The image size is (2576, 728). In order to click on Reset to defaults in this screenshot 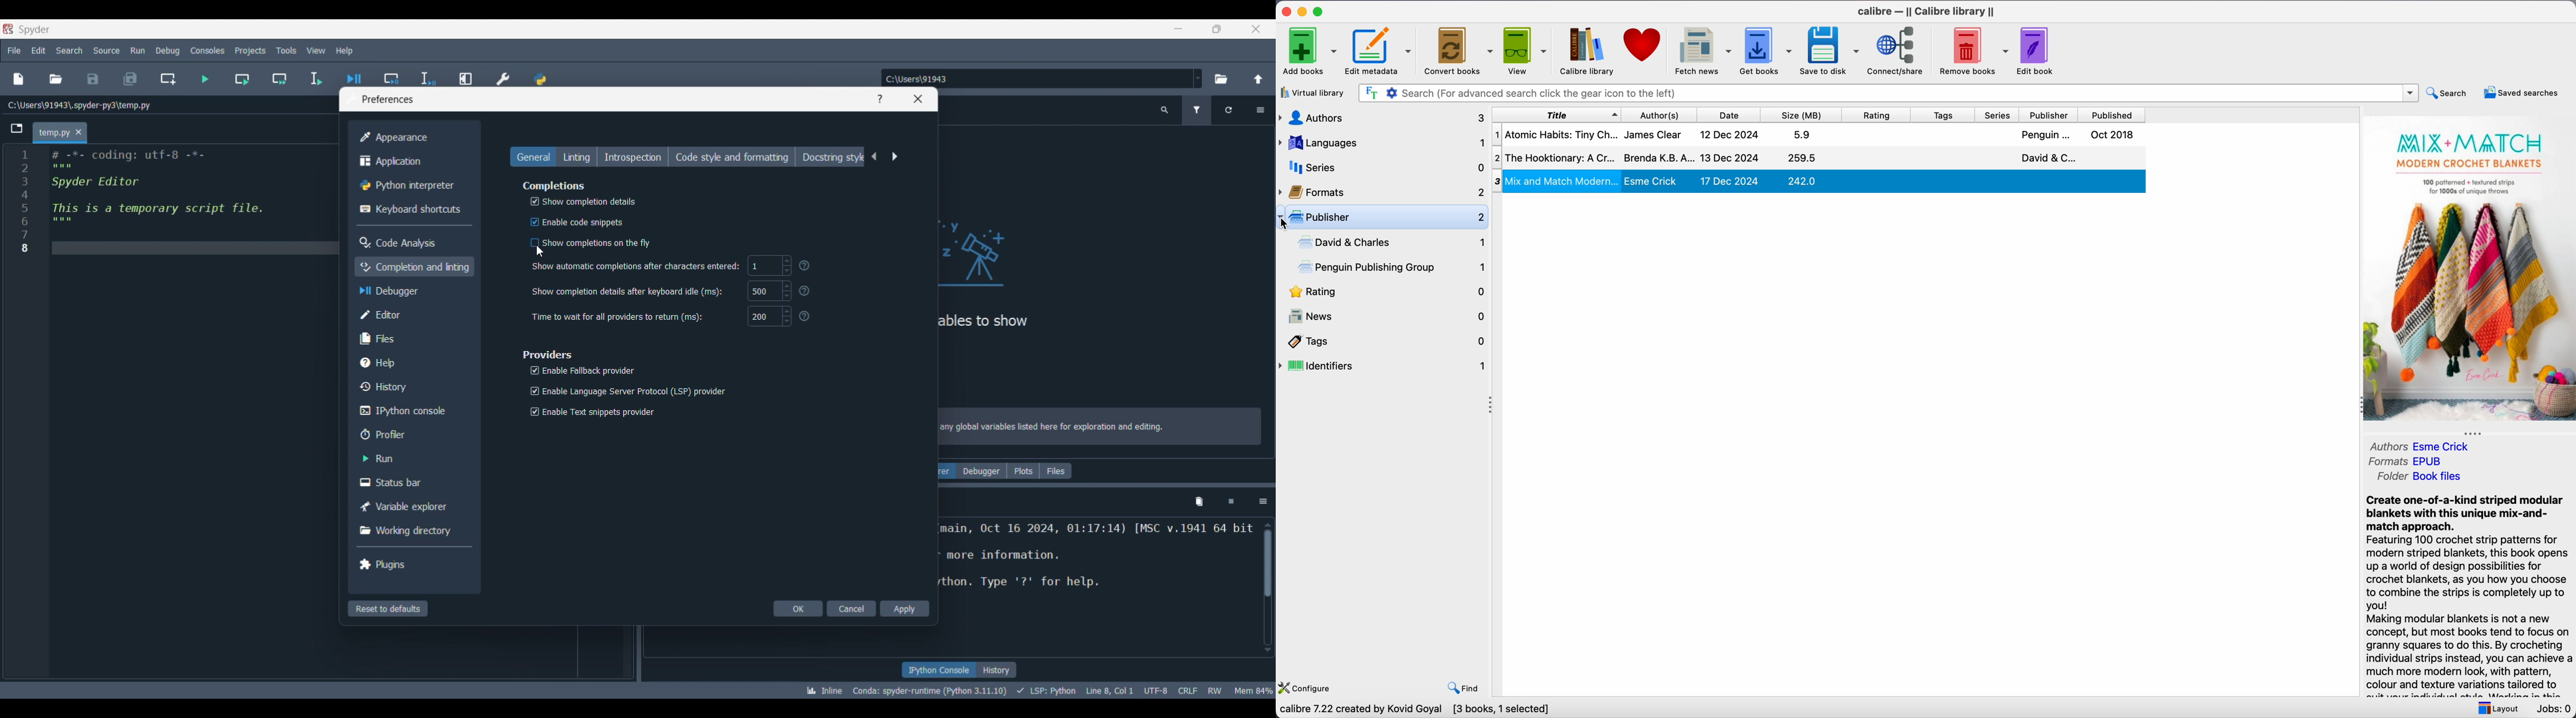, I will do `click(388, 608)`.